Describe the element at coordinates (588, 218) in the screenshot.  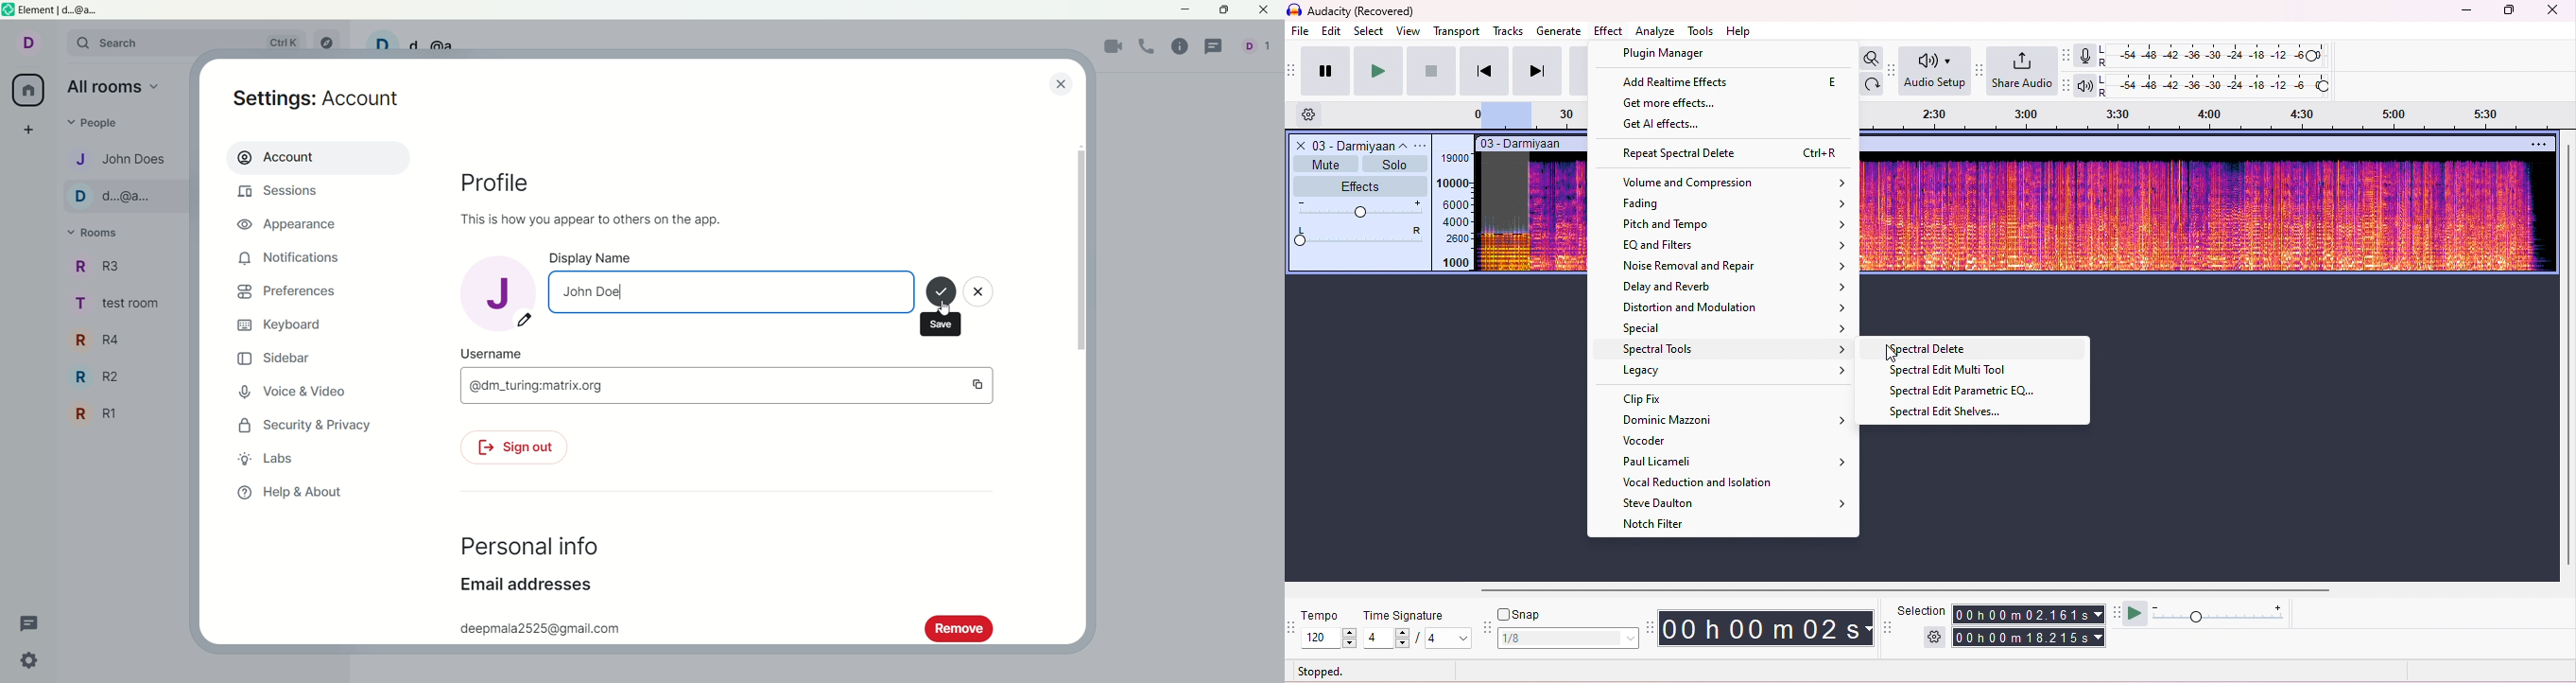
I see `This is how you appear to others on the app` at that location.